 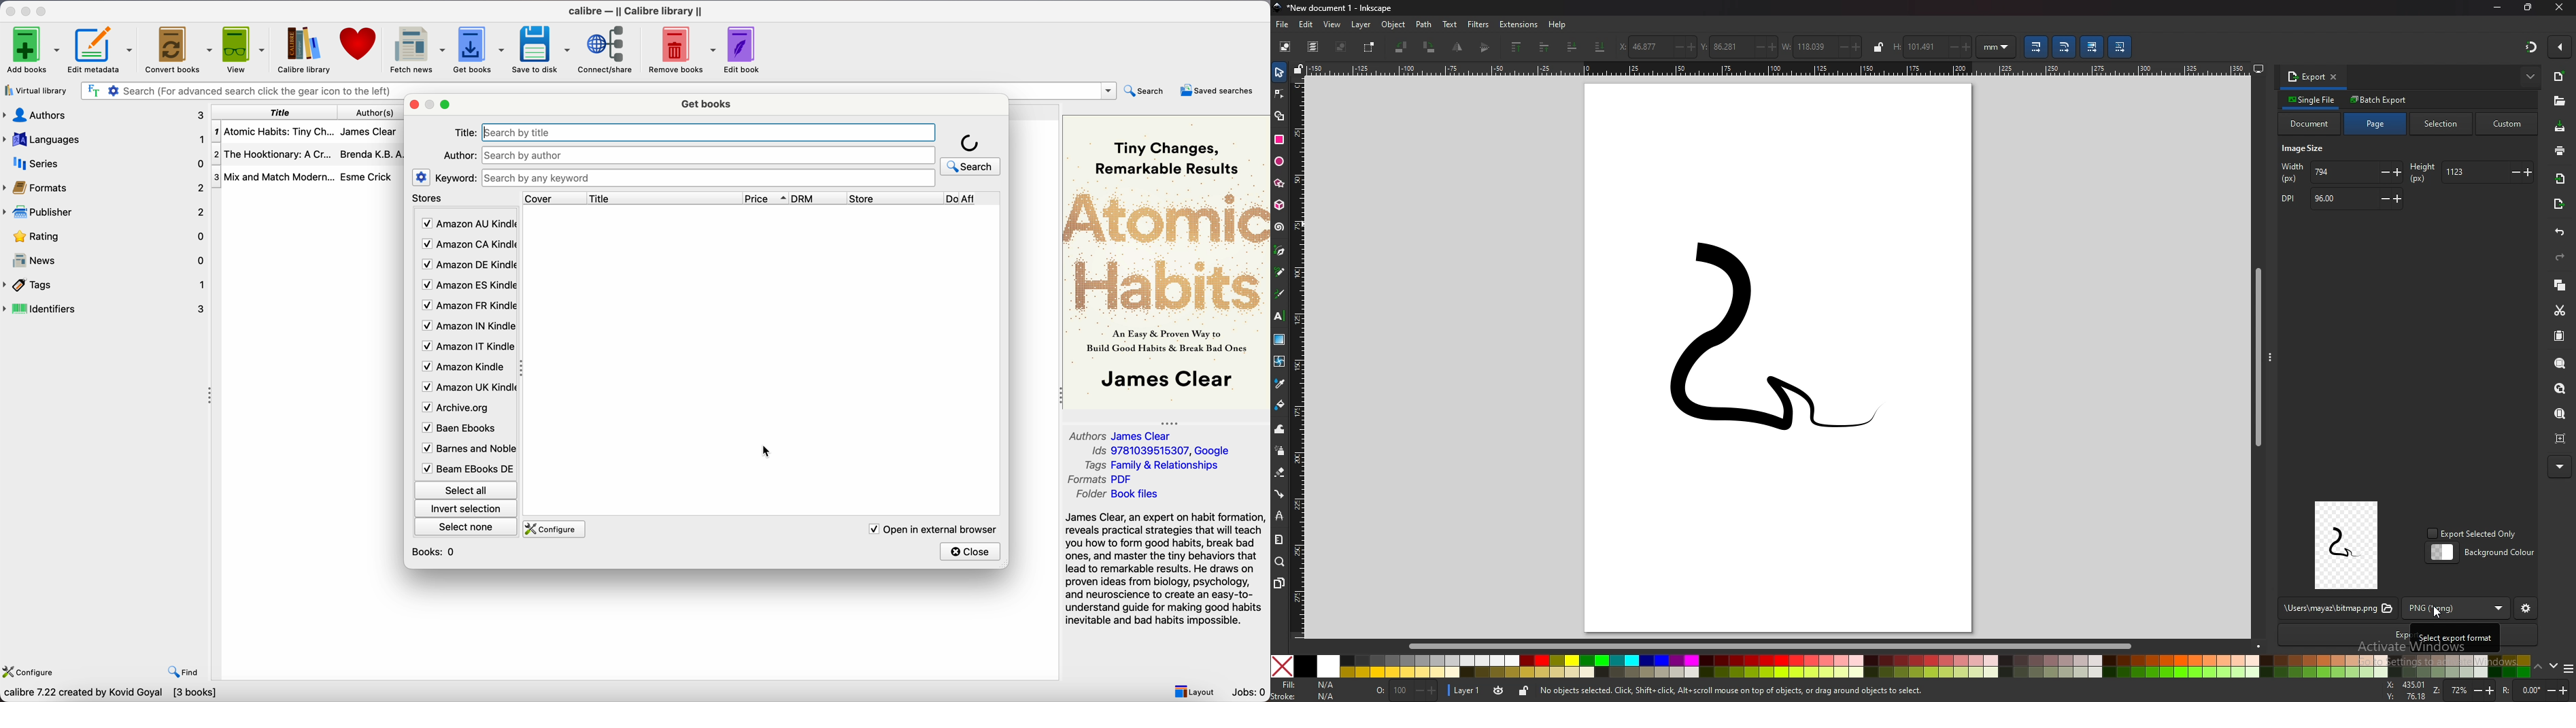 What do you see at coordinates (2379, 99) in the screenshot?
I see `batch export` at bounding box center [2379, 99].